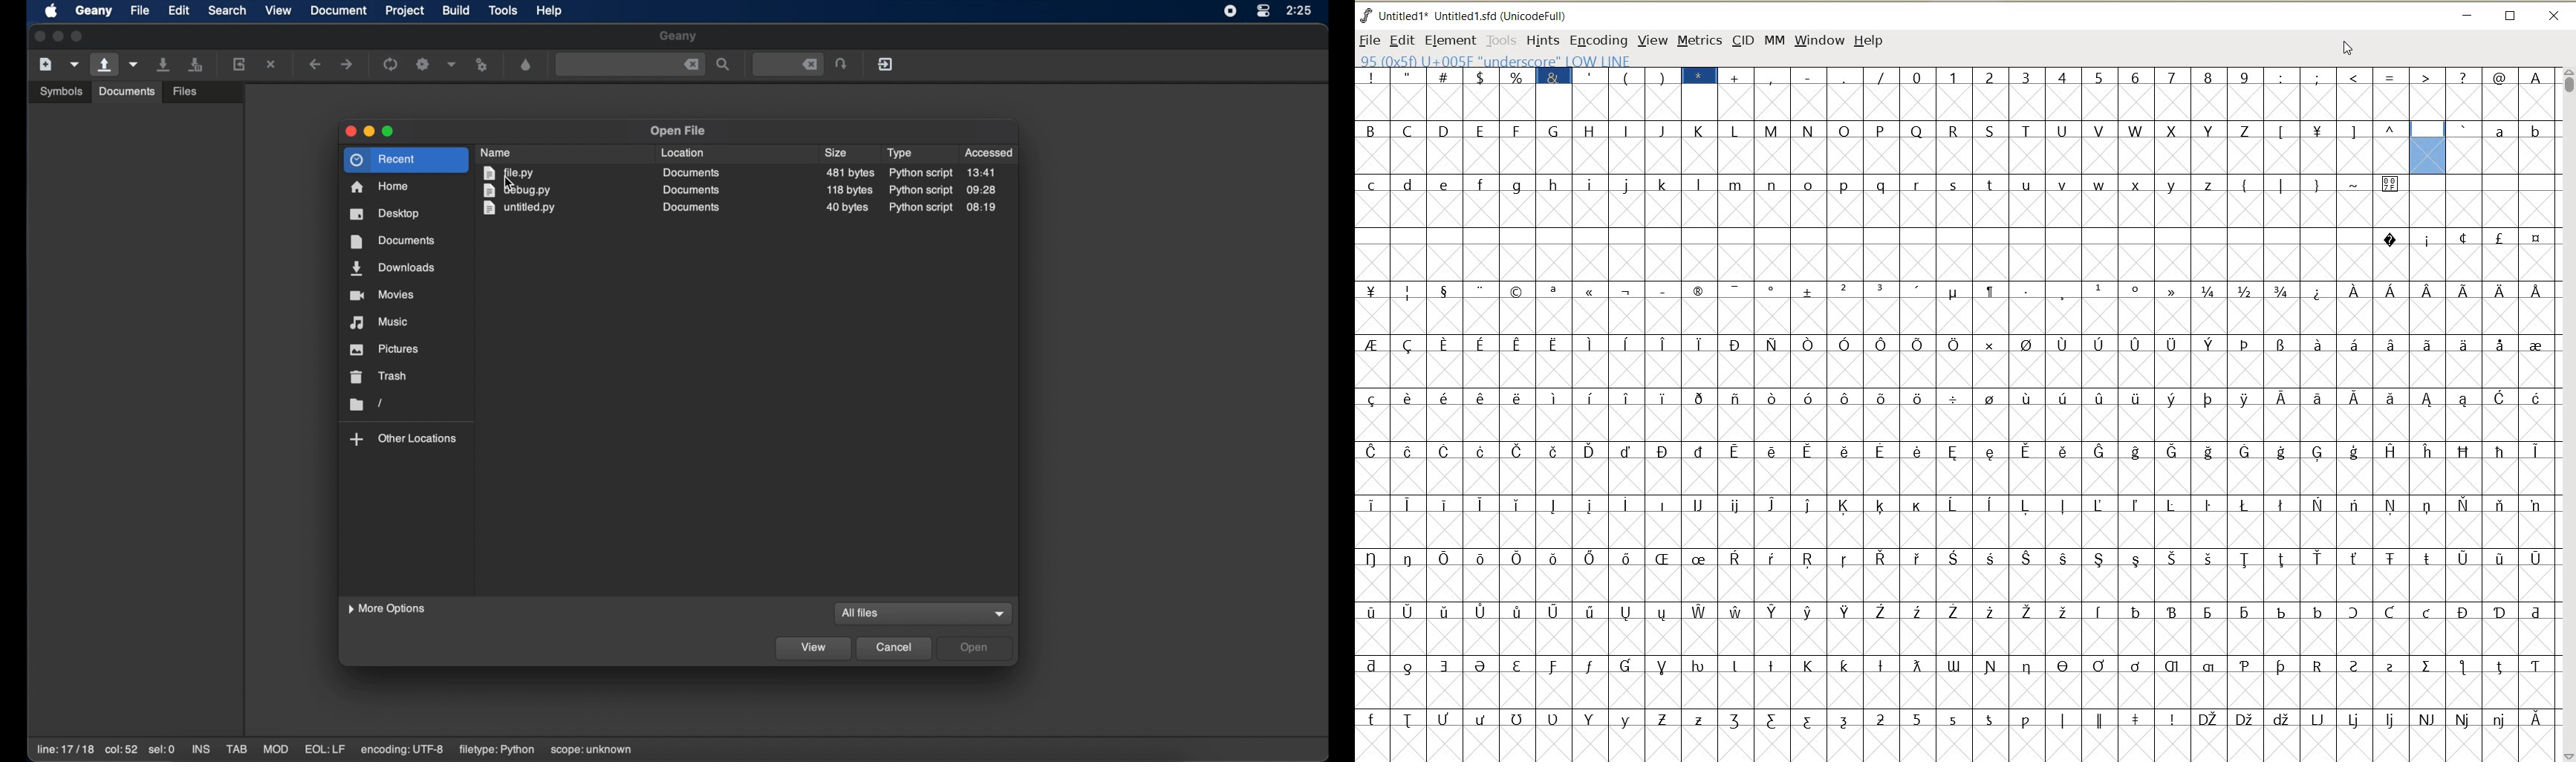 This screenshot has width=2576, height=784. What do you see at coordinates (390, 132) in the screenshot?
I see `maximize` at bounding box center [390, 132].